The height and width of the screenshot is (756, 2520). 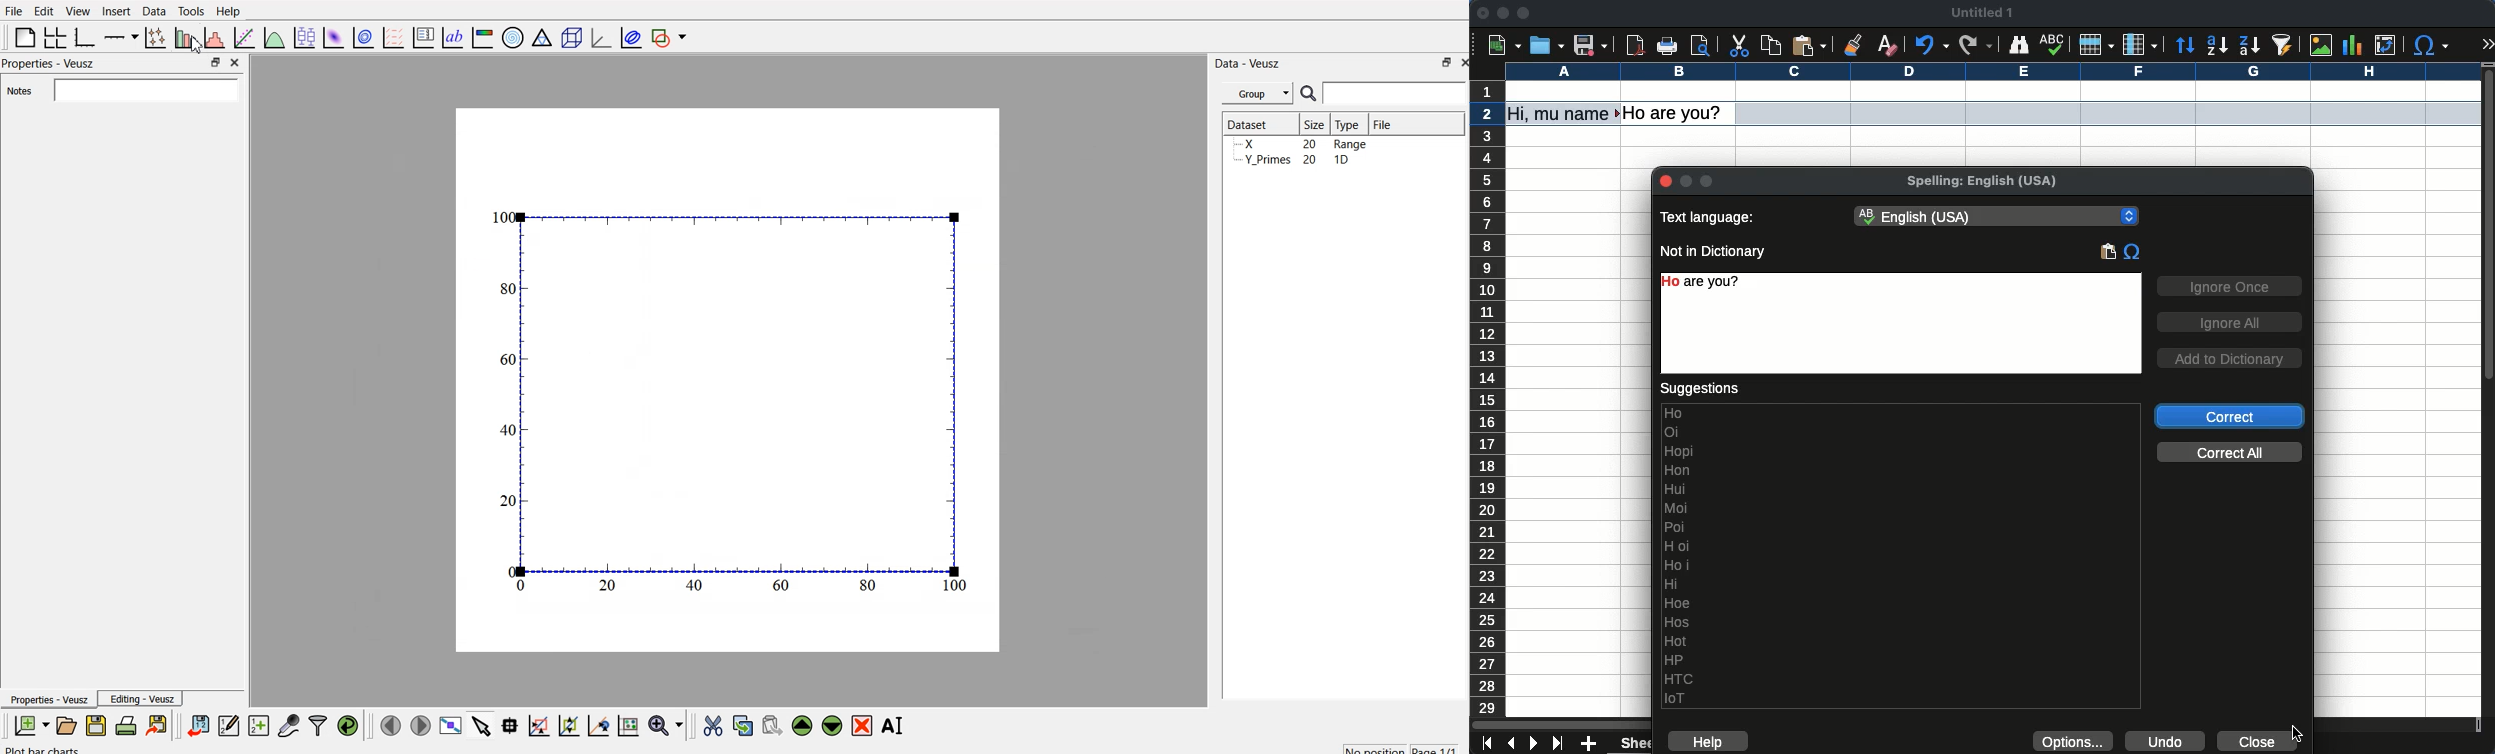 What do you see at coordinates (1311, 95) in the screenshot?
I see `search icon` at bounding box center [1311, 95].